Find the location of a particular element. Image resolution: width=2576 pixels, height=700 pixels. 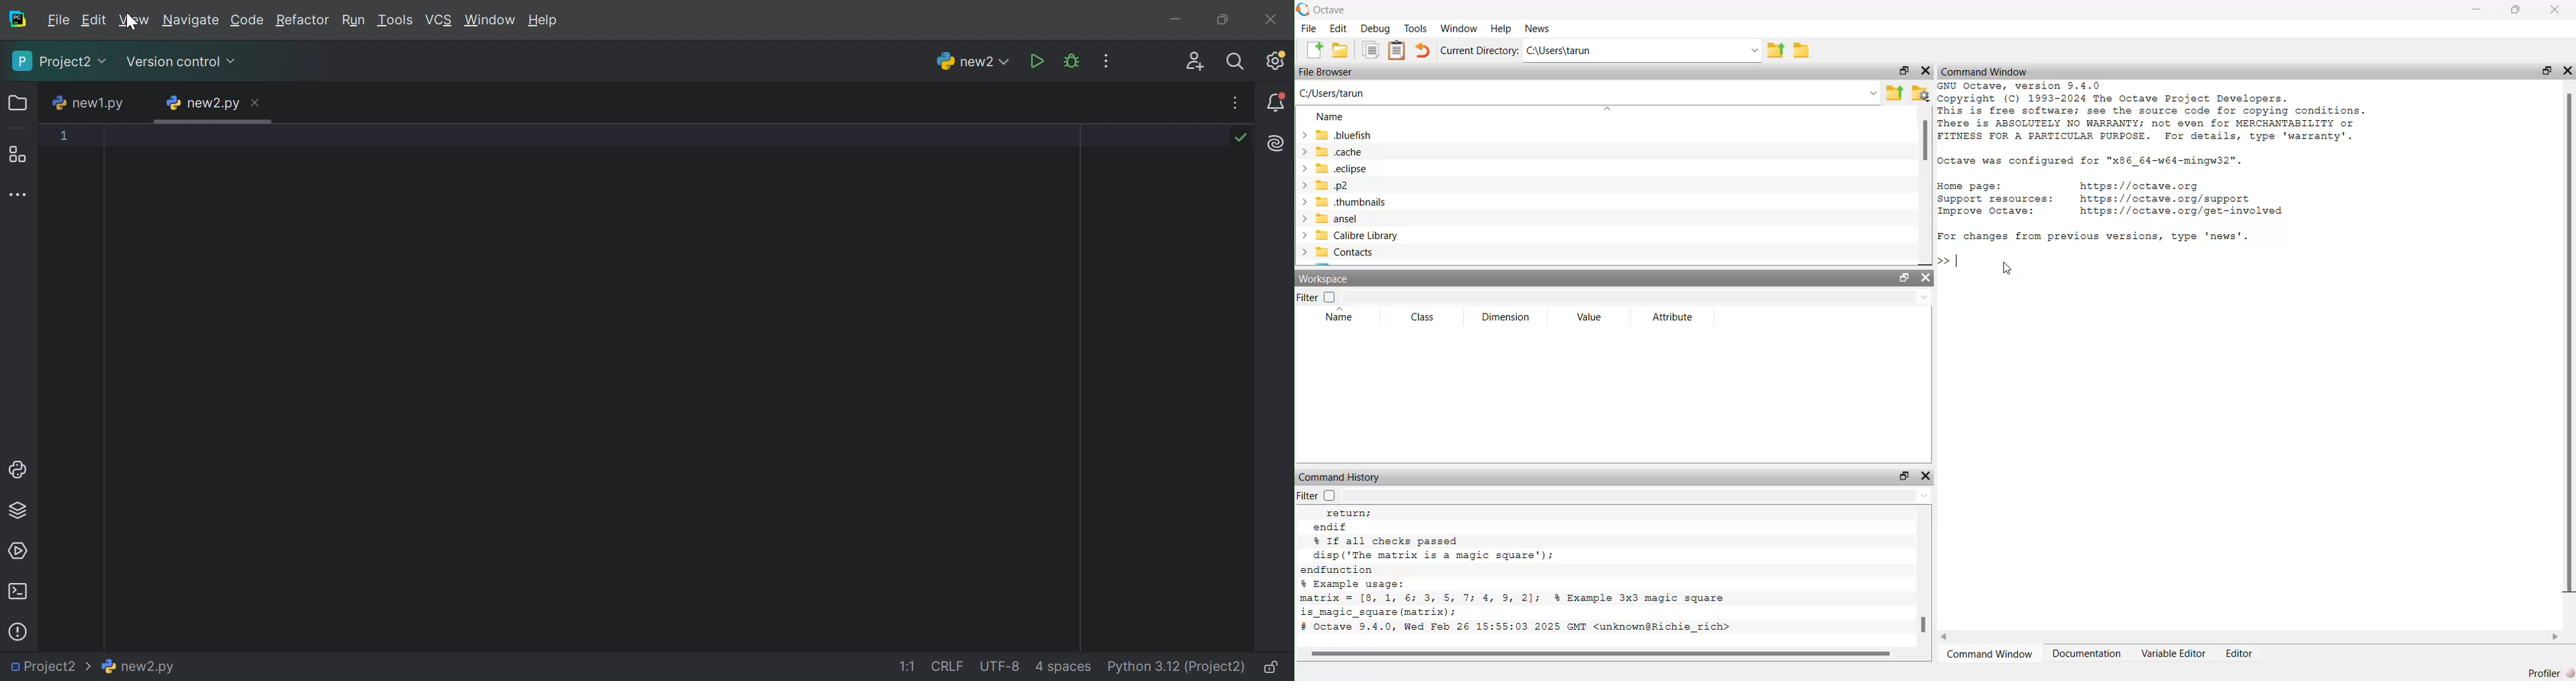

1:1 is located at coordinates (908, 667).